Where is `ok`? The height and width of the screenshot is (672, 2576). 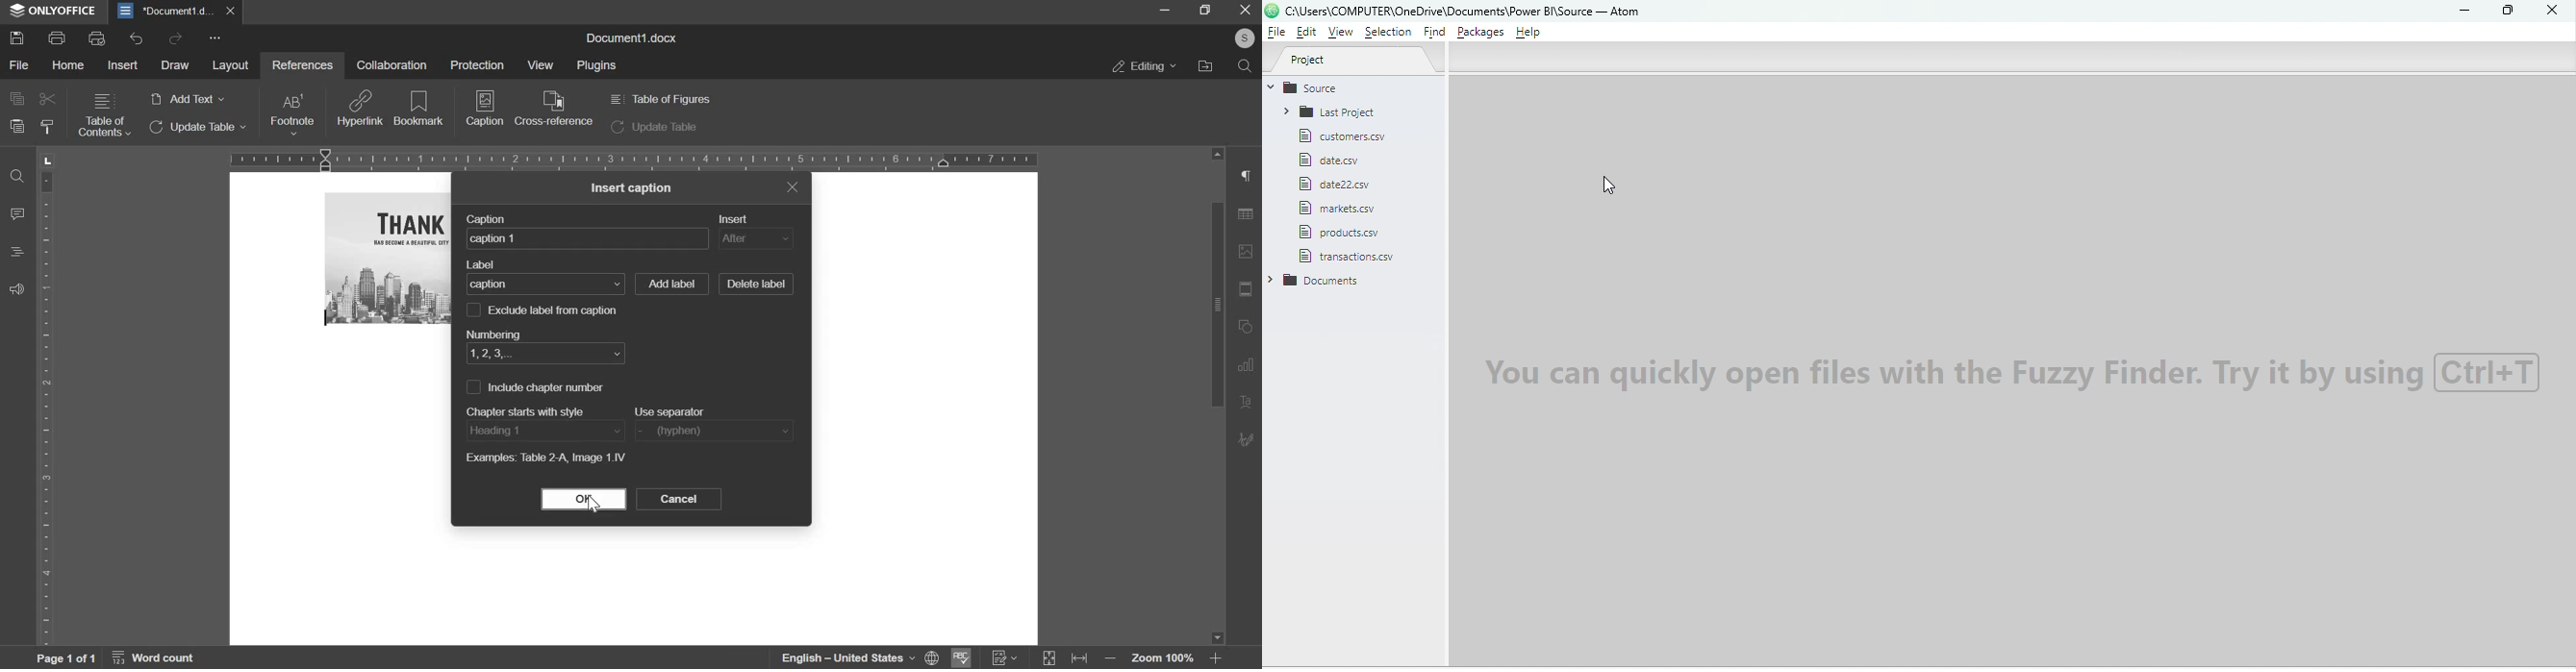
ok is located at coordinates (584, 499).